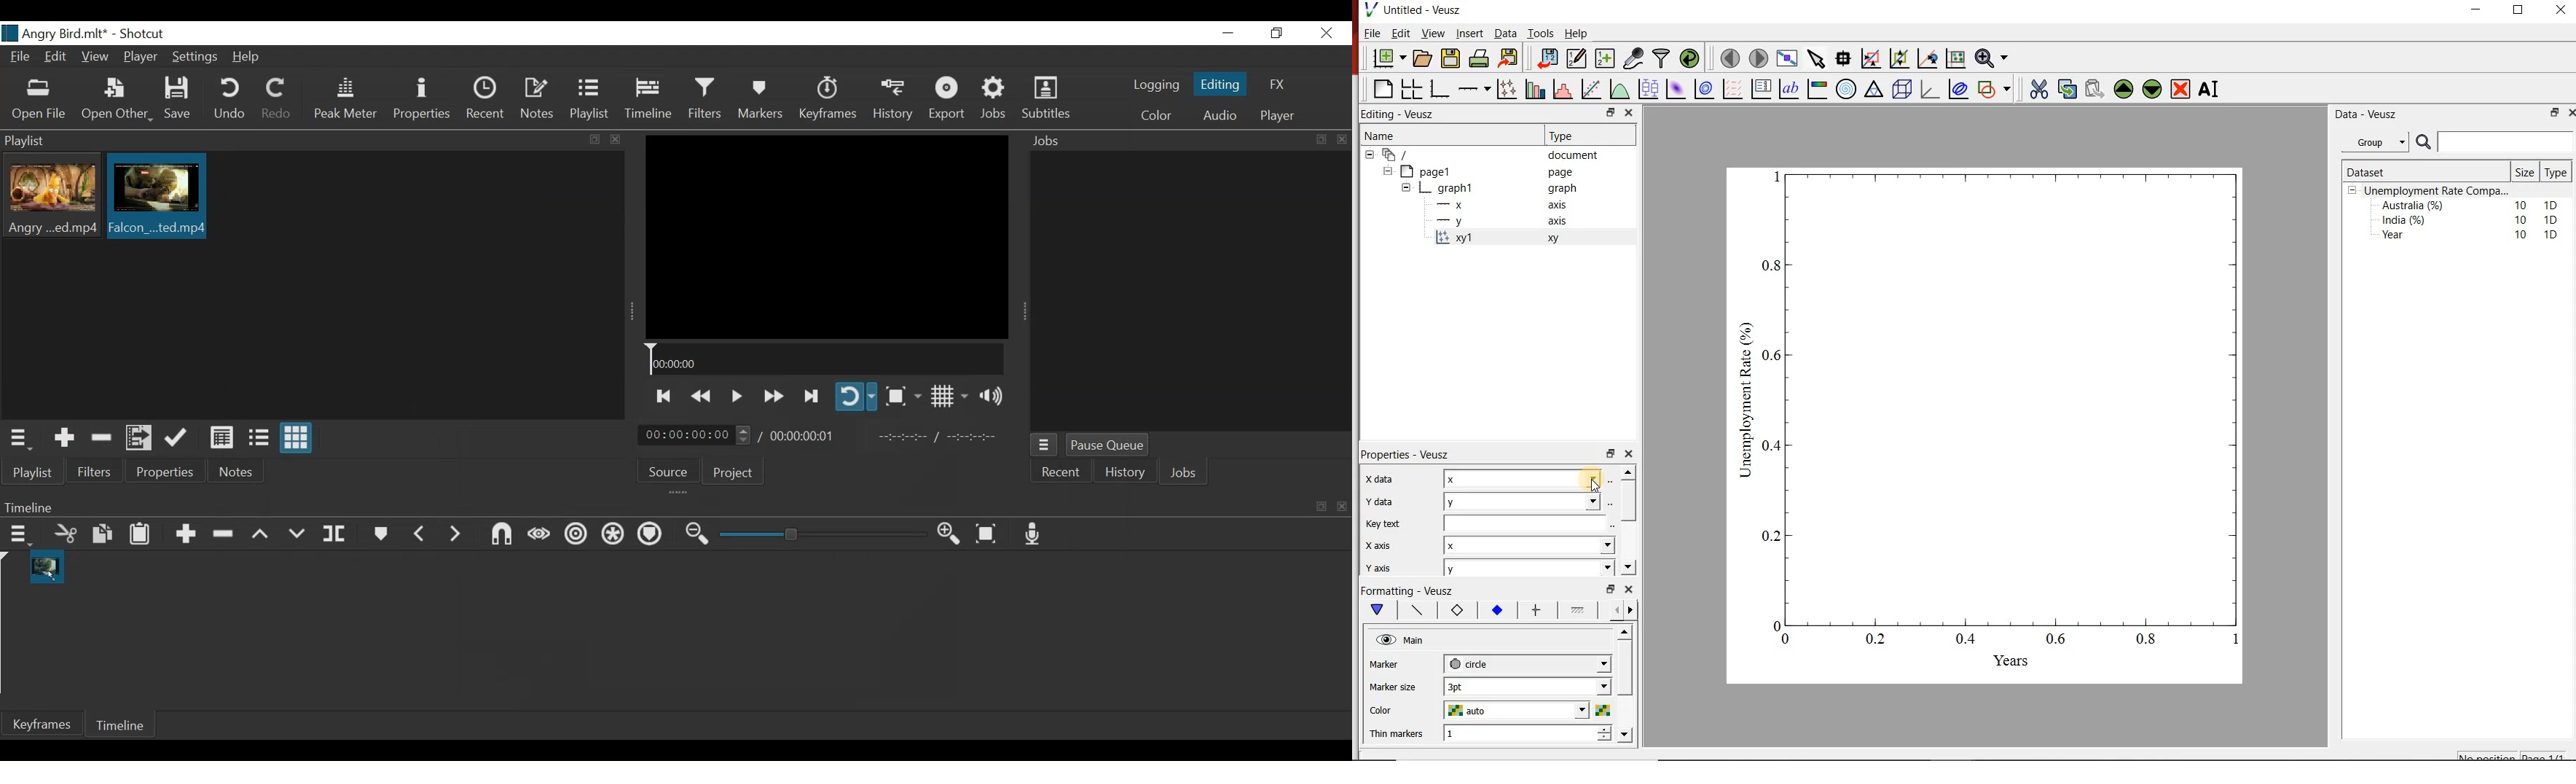 The height and width of the screenshot is (784, 2576). What do you see at coordinates (996, 396) in the screenshot?
I see `Show volume control` at bounding box center [996, 396].